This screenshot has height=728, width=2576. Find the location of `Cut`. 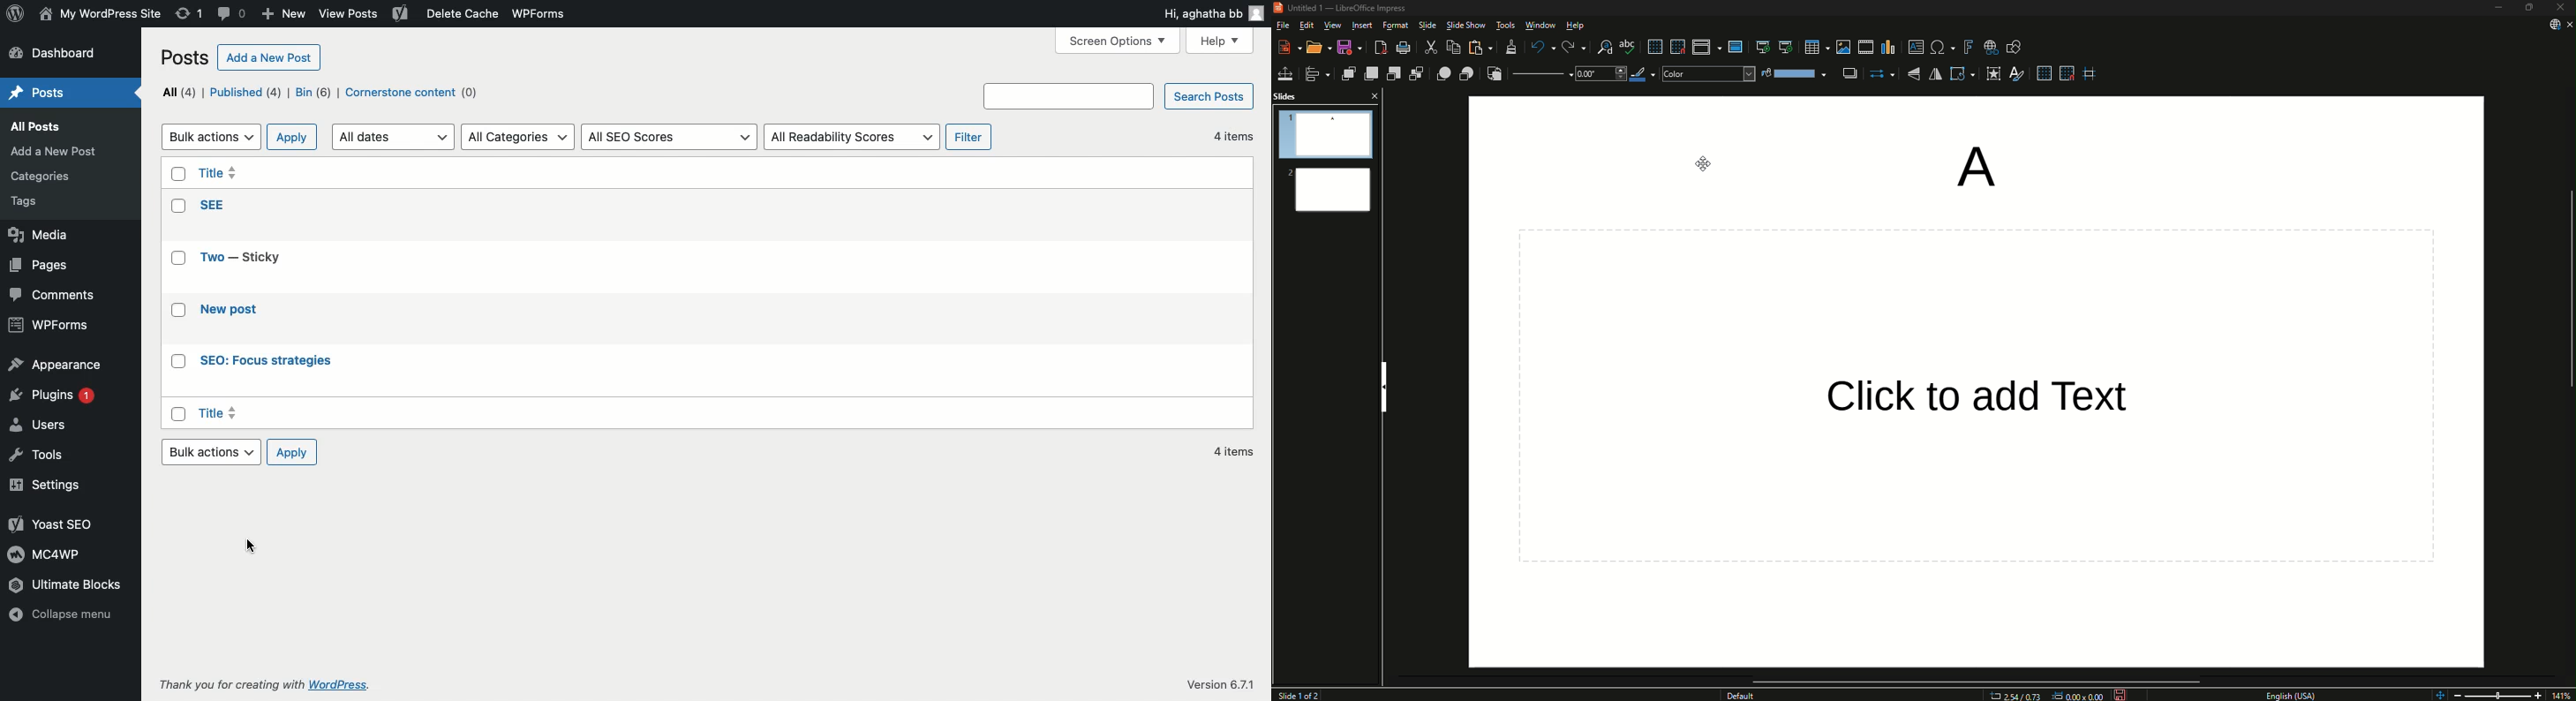

Cut is located at coordinates (1428, 48).